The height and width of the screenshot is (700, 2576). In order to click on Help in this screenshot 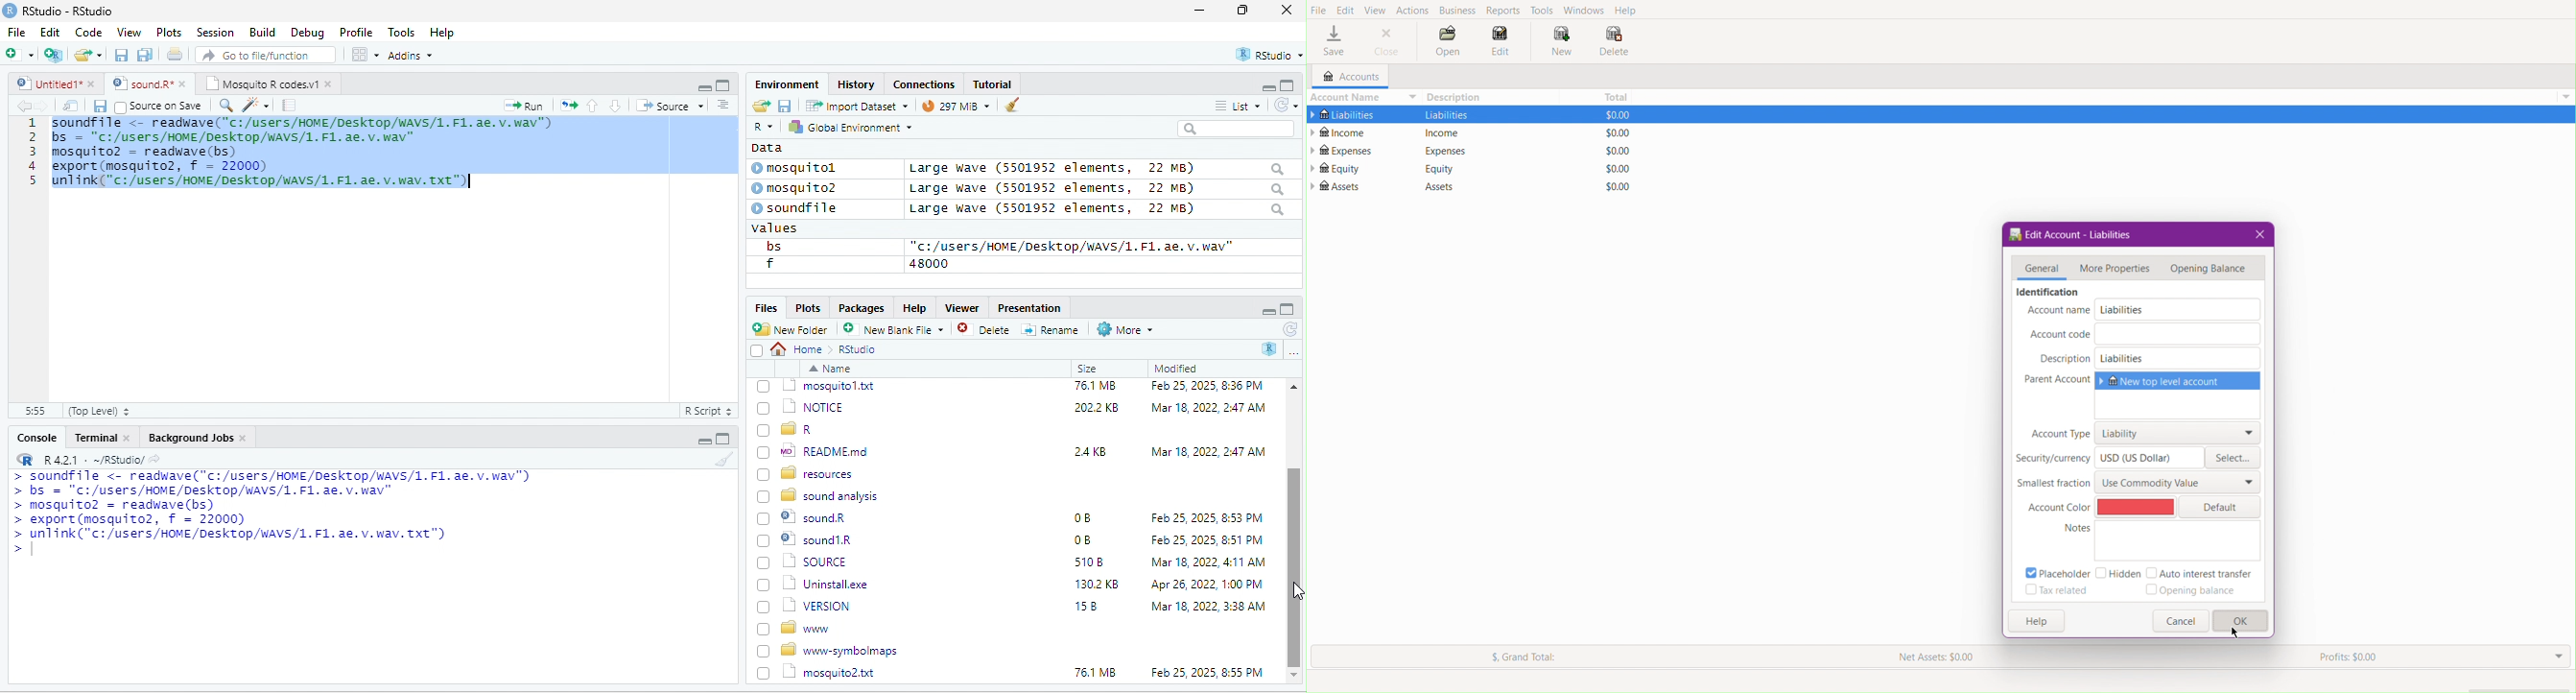, I will do `click(914, 306)`.